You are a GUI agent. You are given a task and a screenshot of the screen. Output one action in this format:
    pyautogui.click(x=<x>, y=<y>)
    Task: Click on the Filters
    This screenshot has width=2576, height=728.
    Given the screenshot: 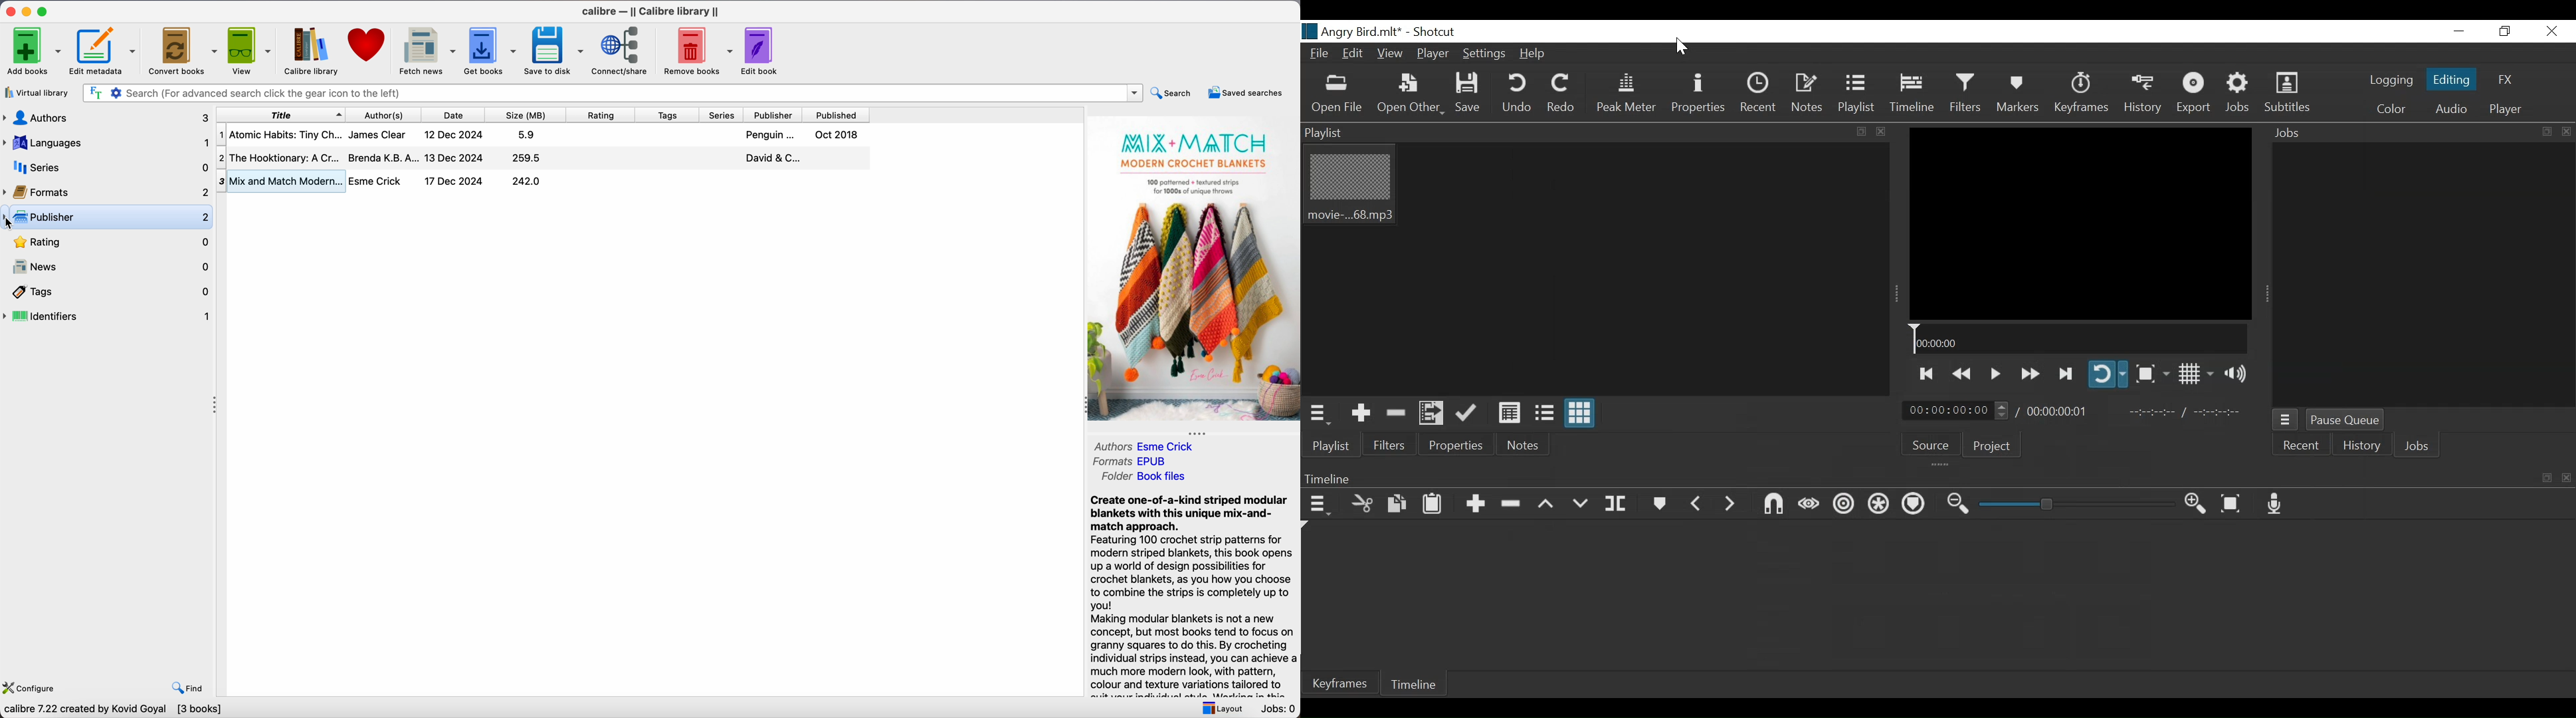 What is the action you would take?
    pyautogui.click(x=1387, y=445)
    